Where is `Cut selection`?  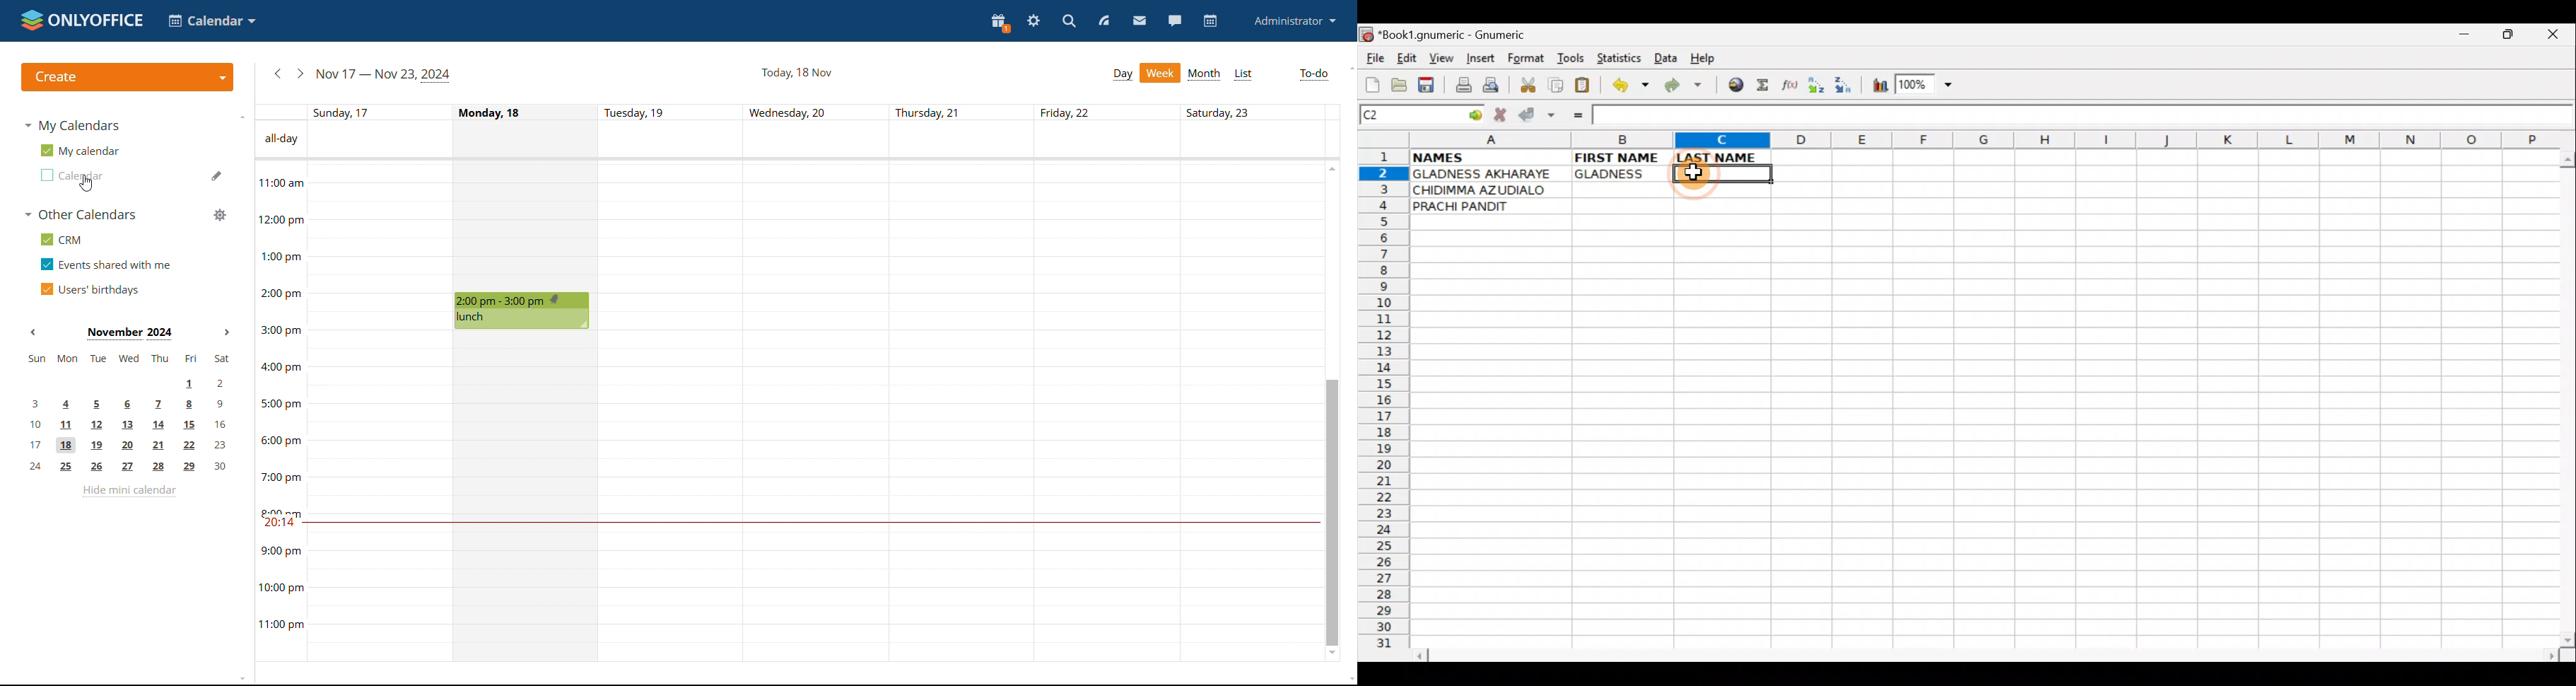
Cut selection is located at coordinates (1527, 83).